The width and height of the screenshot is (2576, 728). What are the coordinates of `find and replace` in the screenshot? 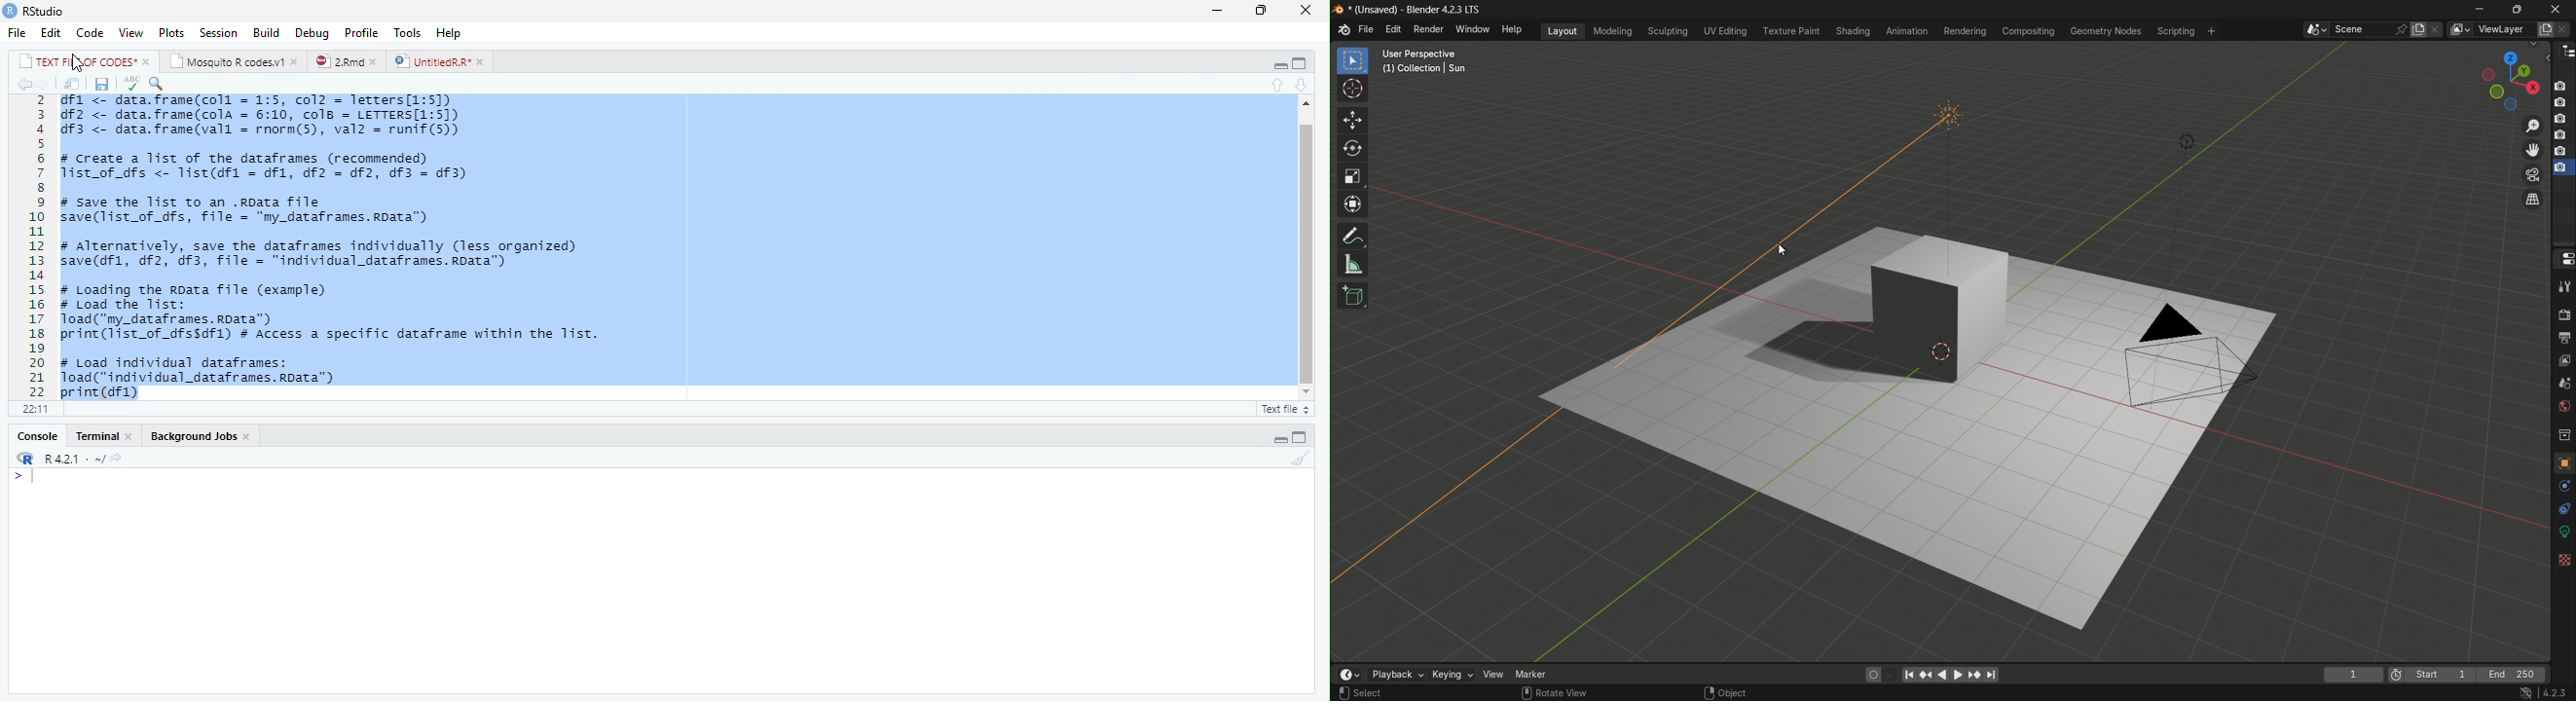 It's located at (159, 83).